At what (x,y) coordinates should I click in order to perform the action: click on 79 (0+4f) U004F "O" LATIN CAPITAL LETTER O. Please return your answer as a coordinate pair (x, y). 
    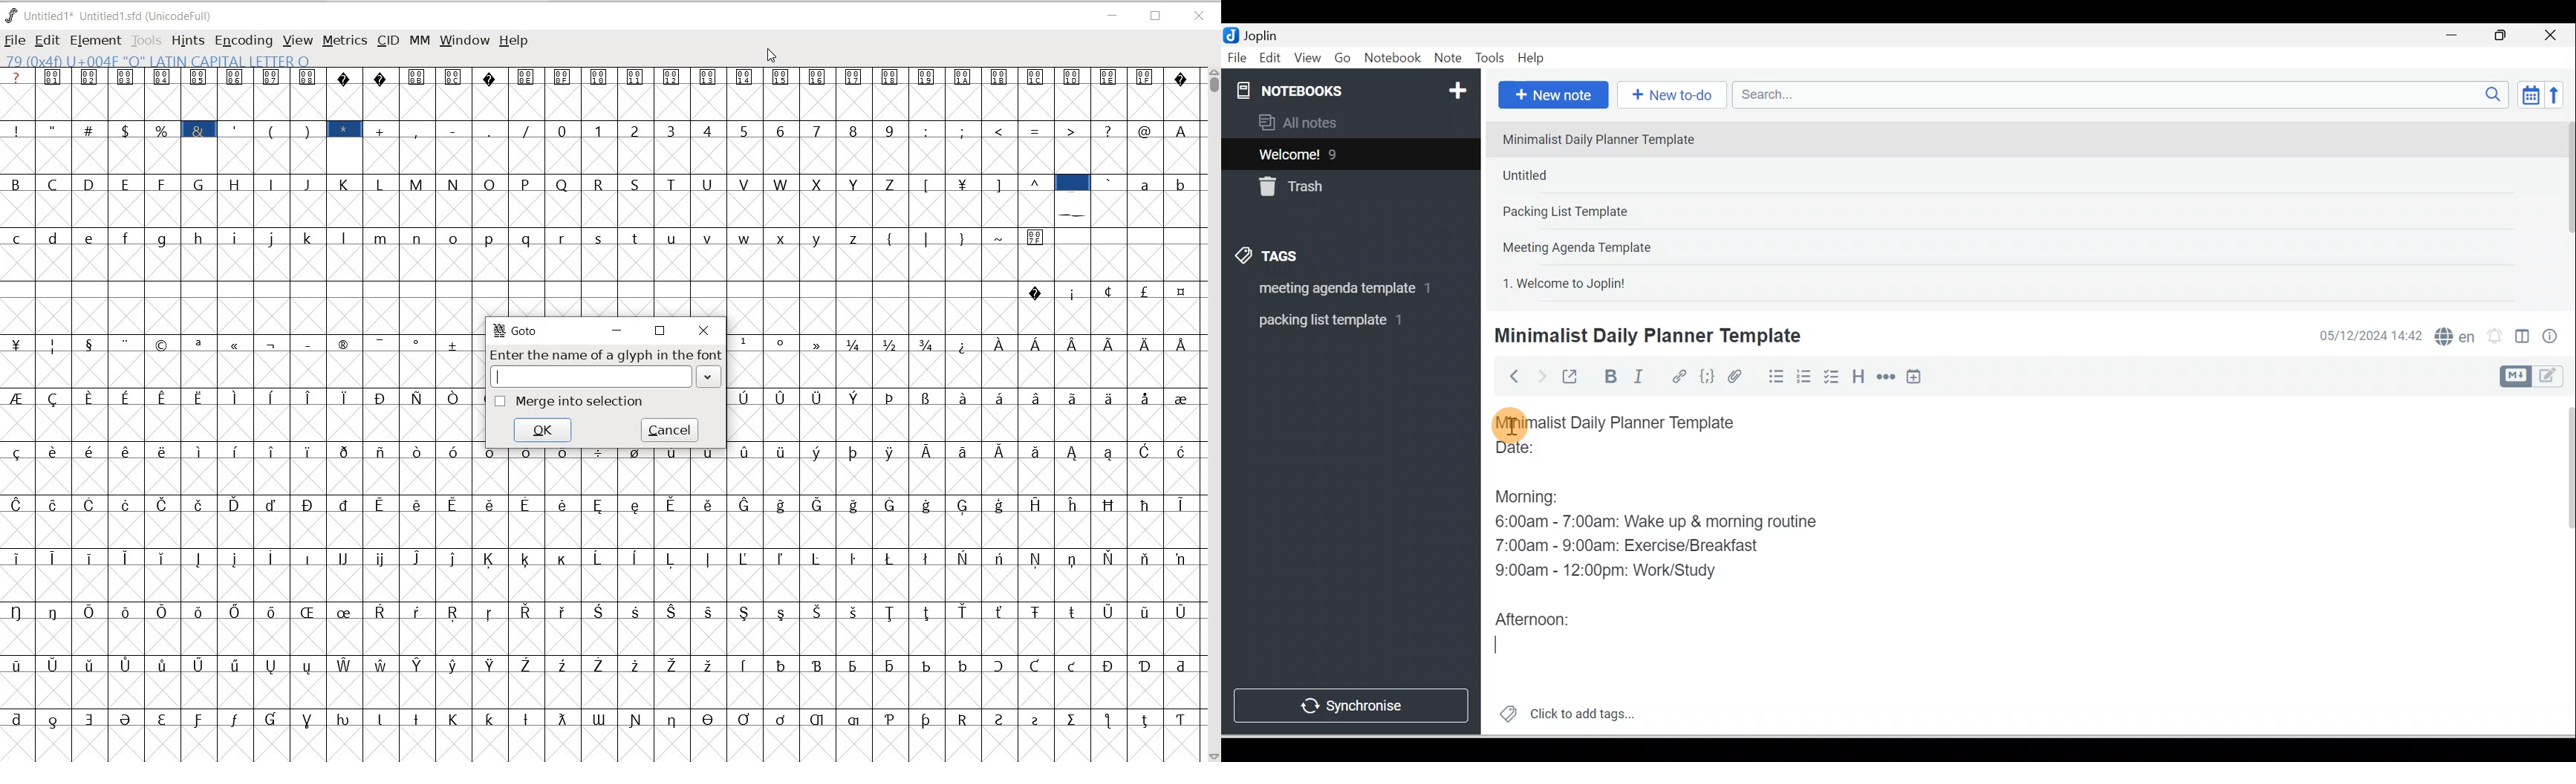
    Looking at the image, I should click on (161, 60).